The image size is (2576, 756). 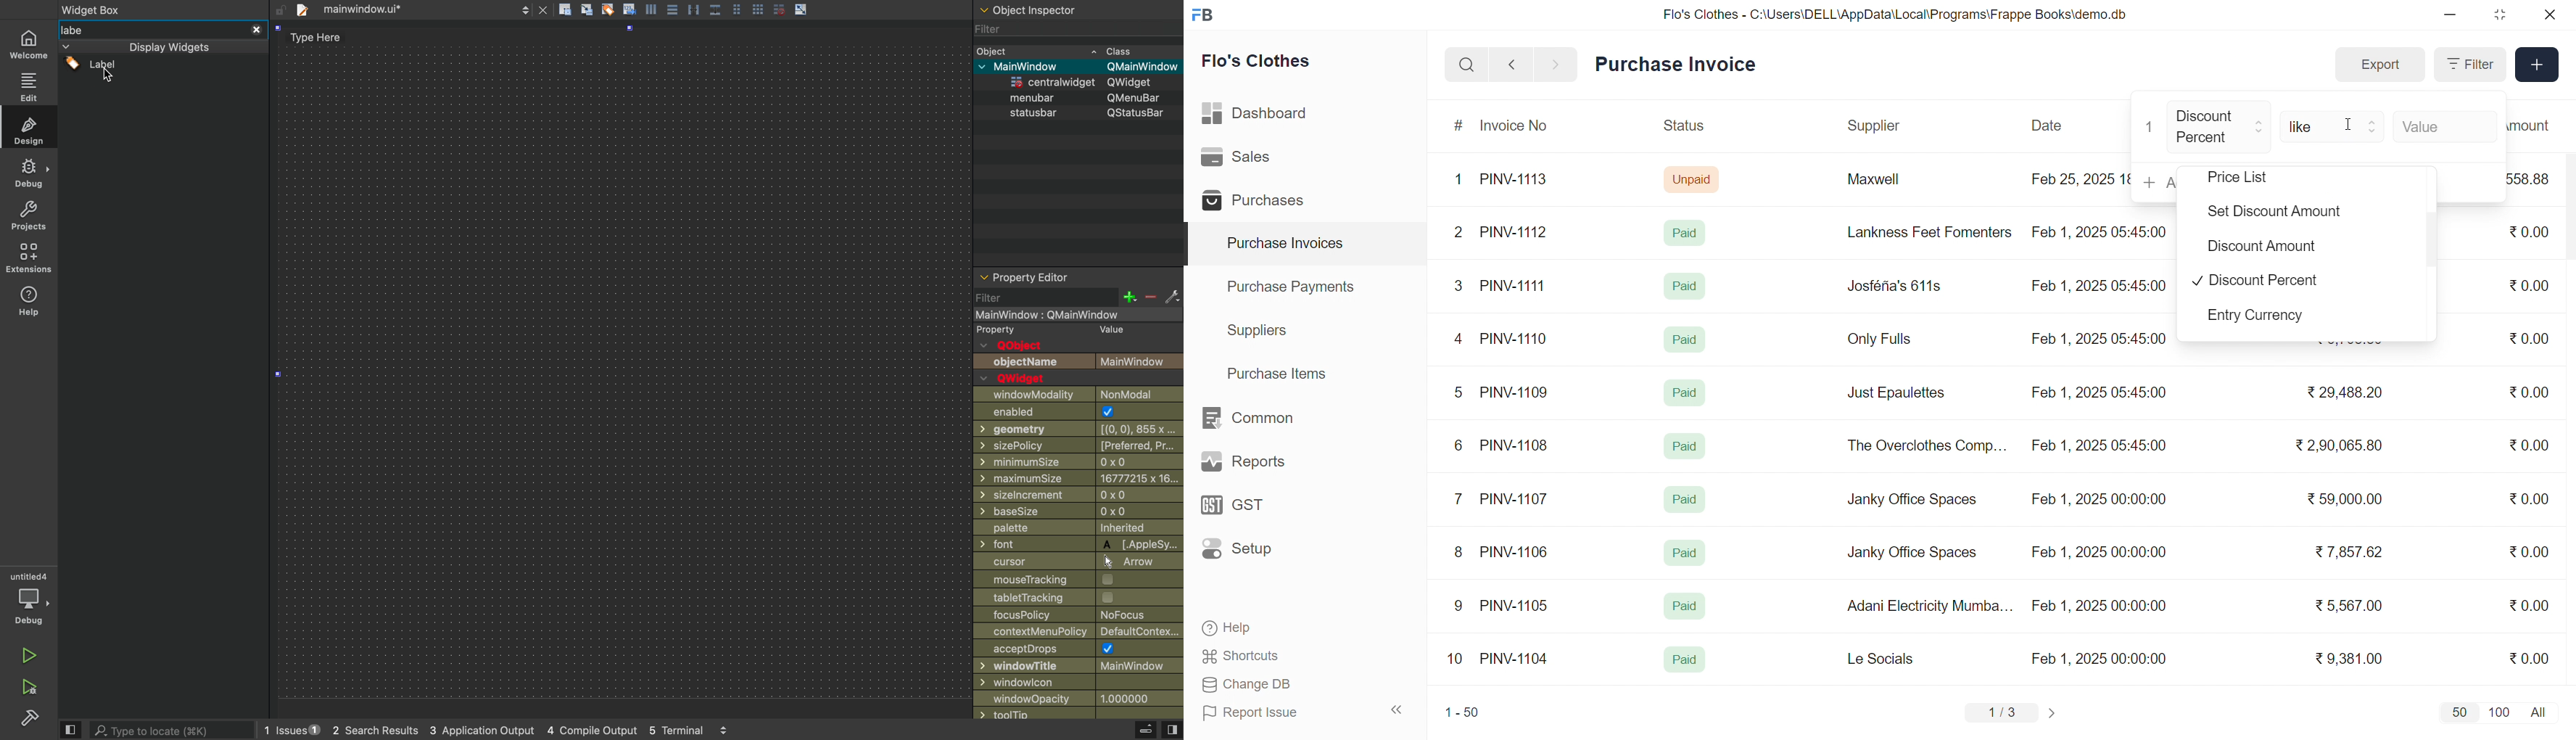 I want to click on filter, so click(x=1072, y=32).